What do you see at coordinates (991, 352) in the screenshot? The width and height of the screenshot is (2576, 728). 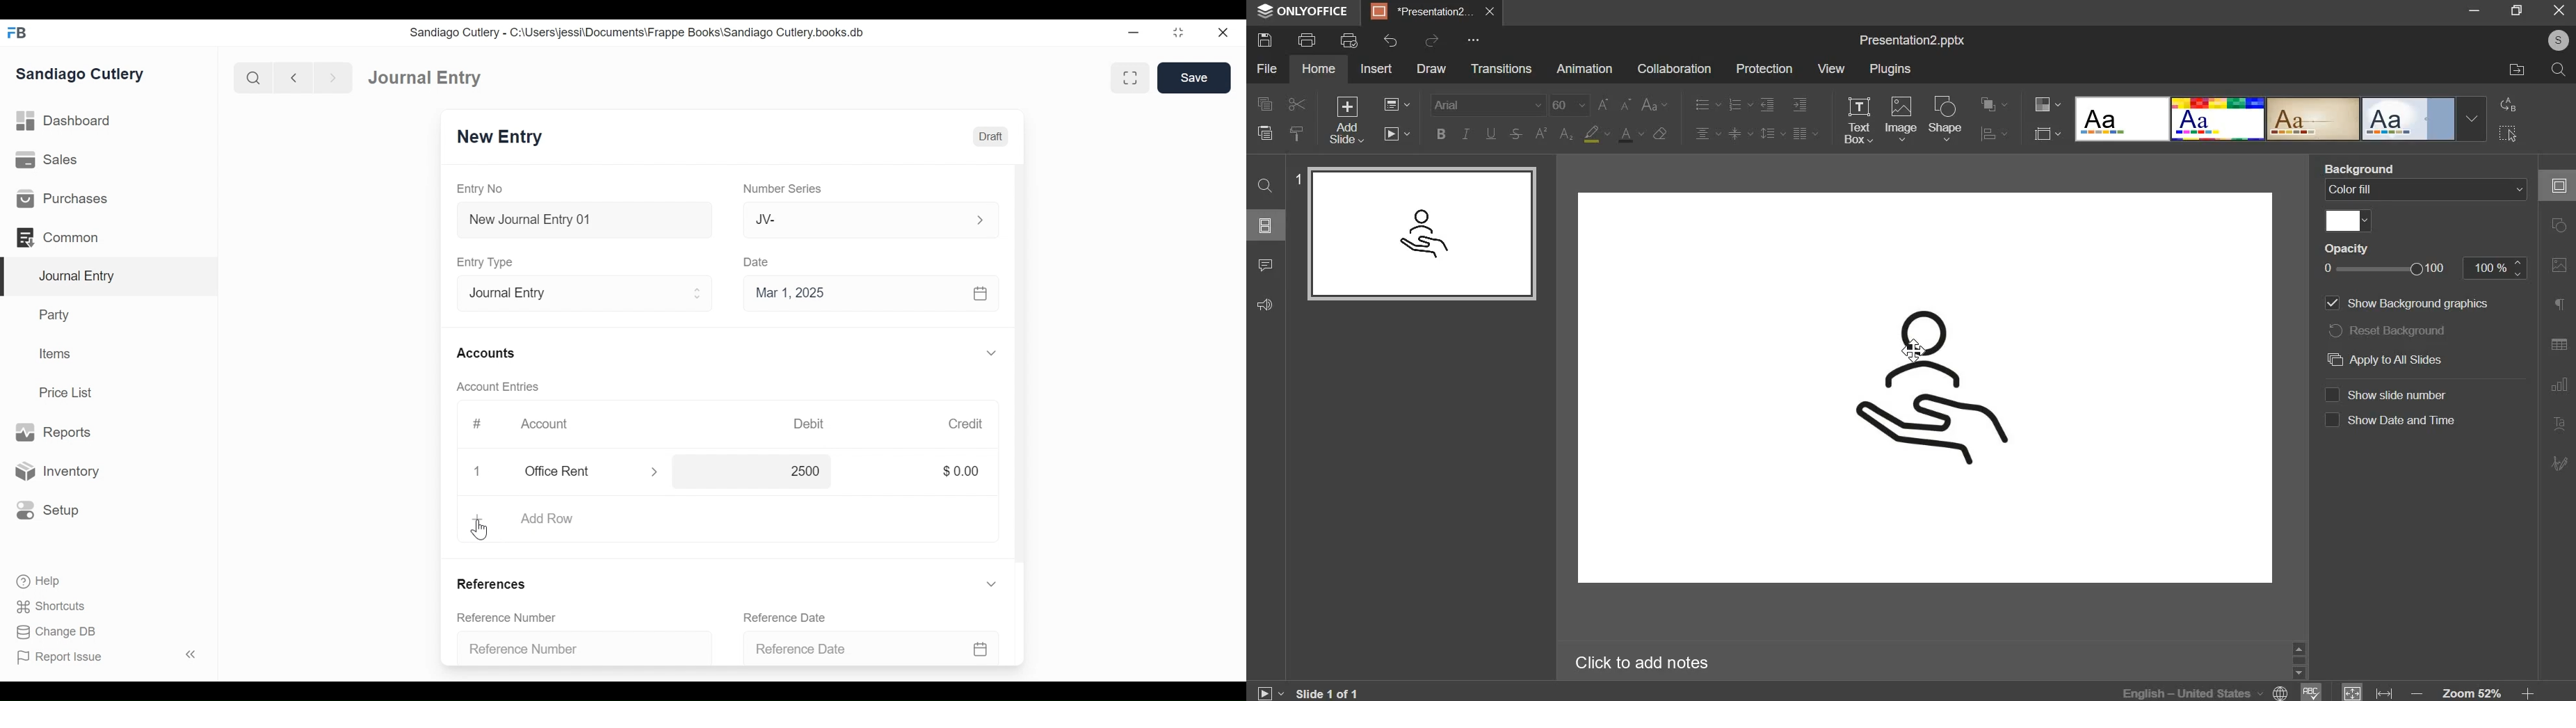 I see `expand/collapse` at bounding box center [991, 352].